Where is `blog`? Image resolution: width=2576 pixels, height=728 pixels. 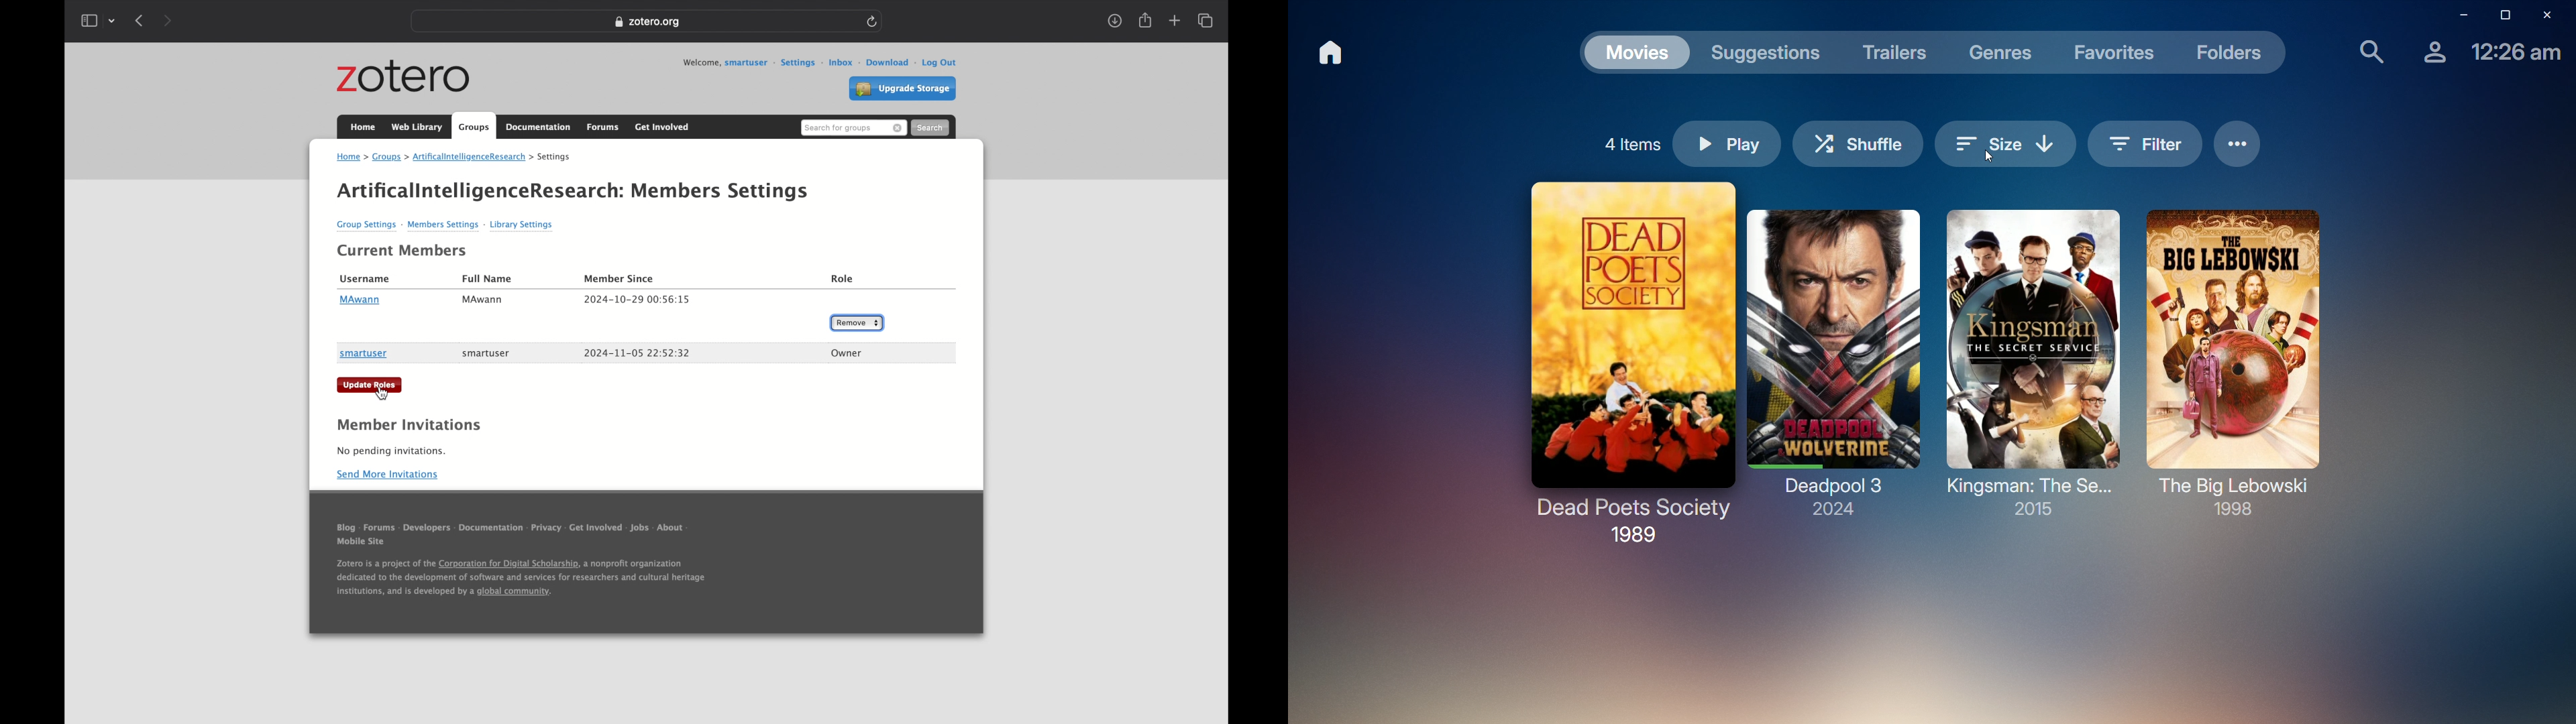 blog is located at coordinates (346, 530).